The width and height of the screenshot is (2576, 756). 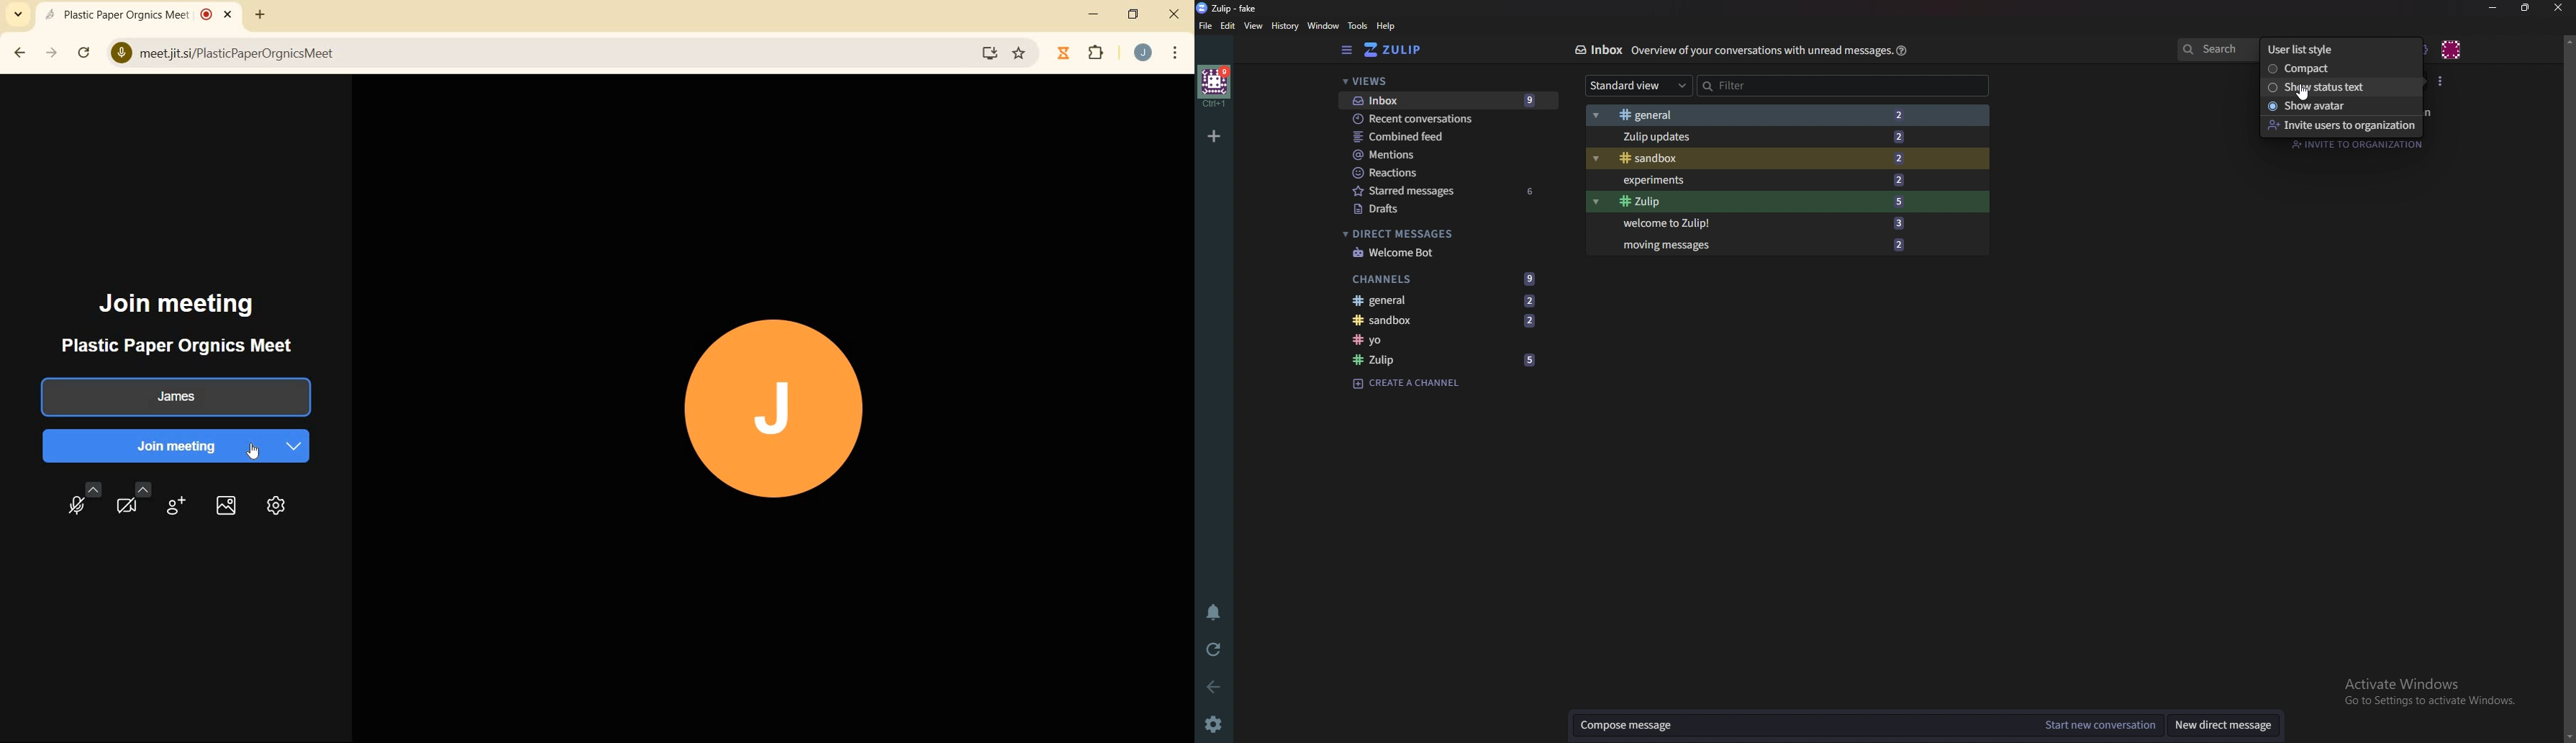 I want to click on Views, so click(x=1440, y=82).